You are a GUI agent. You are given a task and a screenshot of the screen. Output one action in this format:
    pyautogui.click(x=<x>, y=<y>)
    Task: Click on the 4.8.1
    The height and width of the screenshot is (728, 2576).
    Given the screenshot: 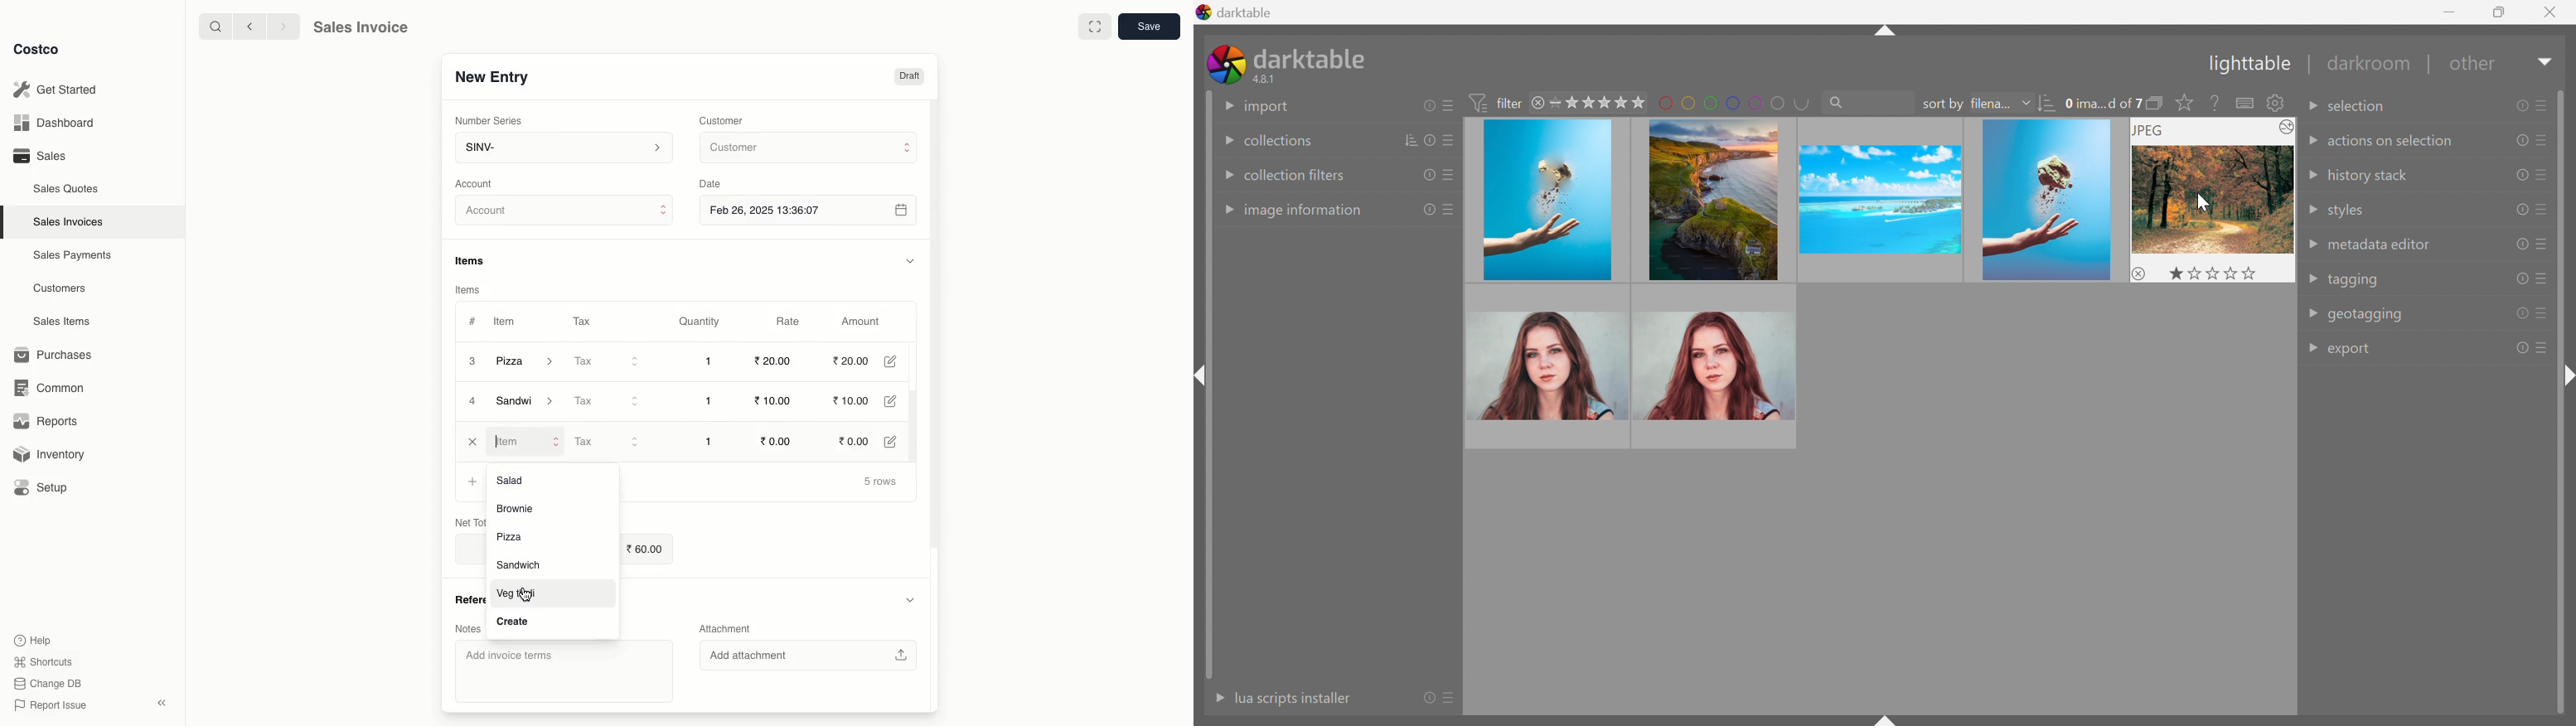 What is the action you would take?
    pyautogui.click(x=1270, y=80)
    